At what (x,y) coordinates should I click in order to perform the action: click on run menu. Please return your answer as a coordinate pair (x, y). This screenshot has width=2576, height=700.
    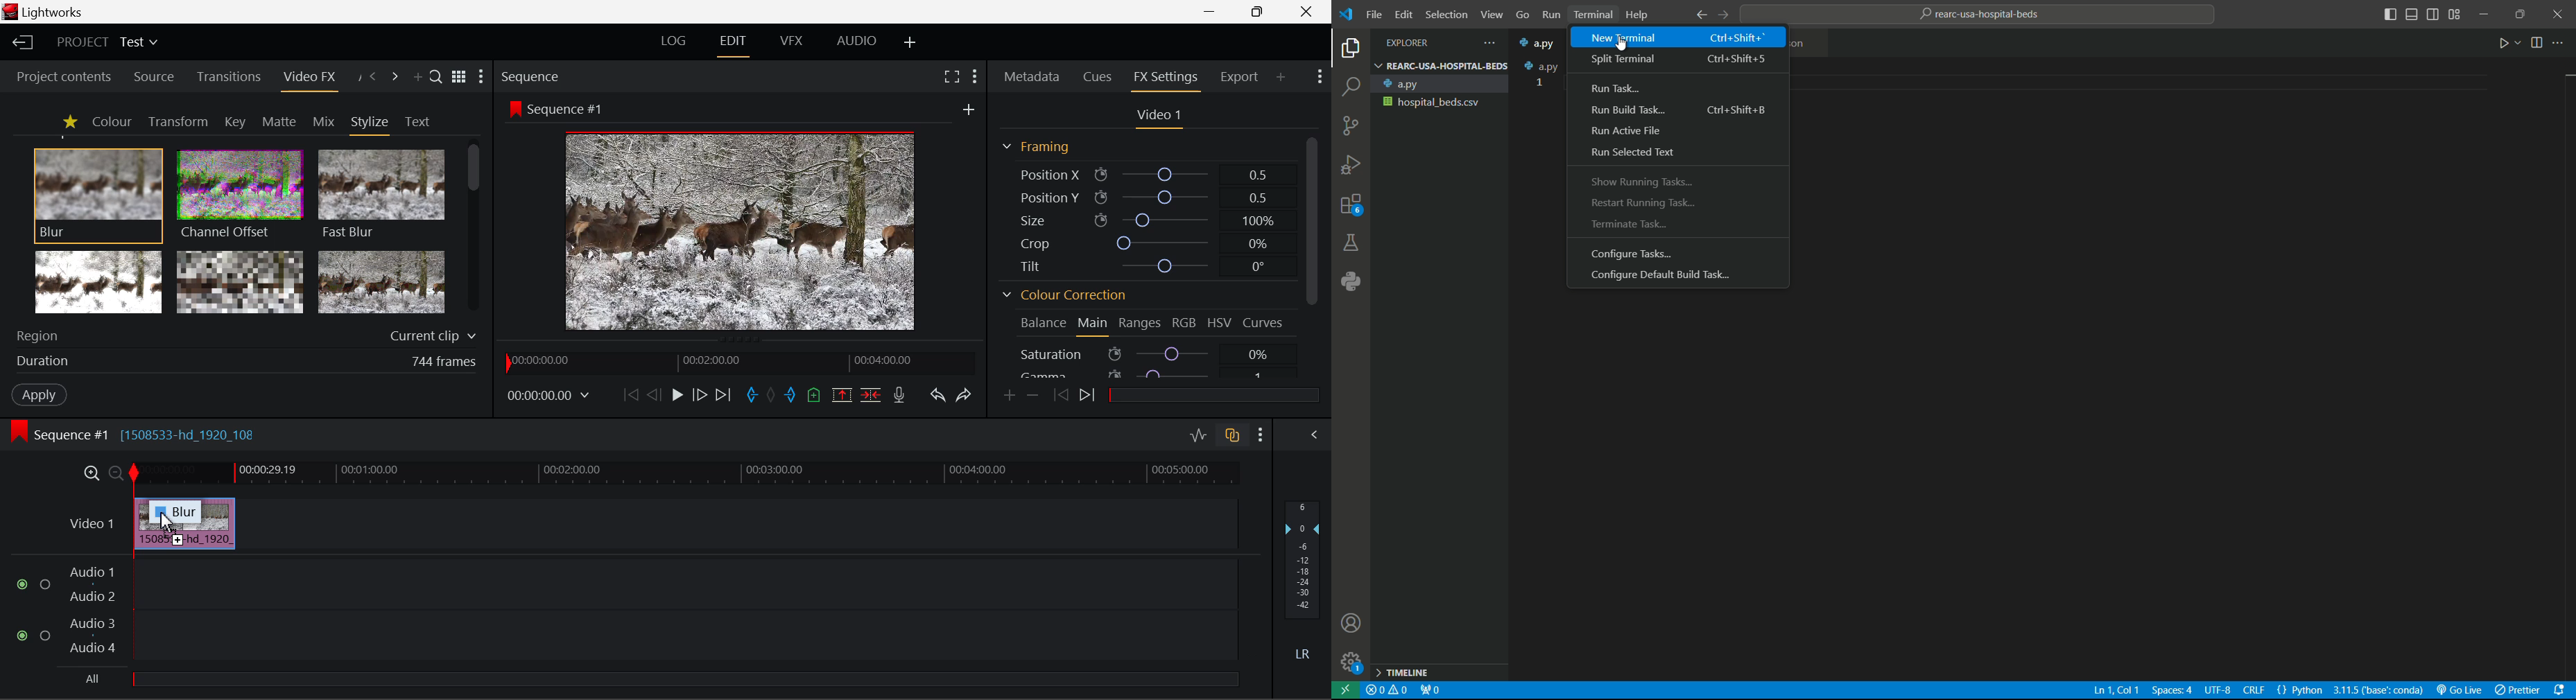
    Looking at the image, I should click on (1550, 13).